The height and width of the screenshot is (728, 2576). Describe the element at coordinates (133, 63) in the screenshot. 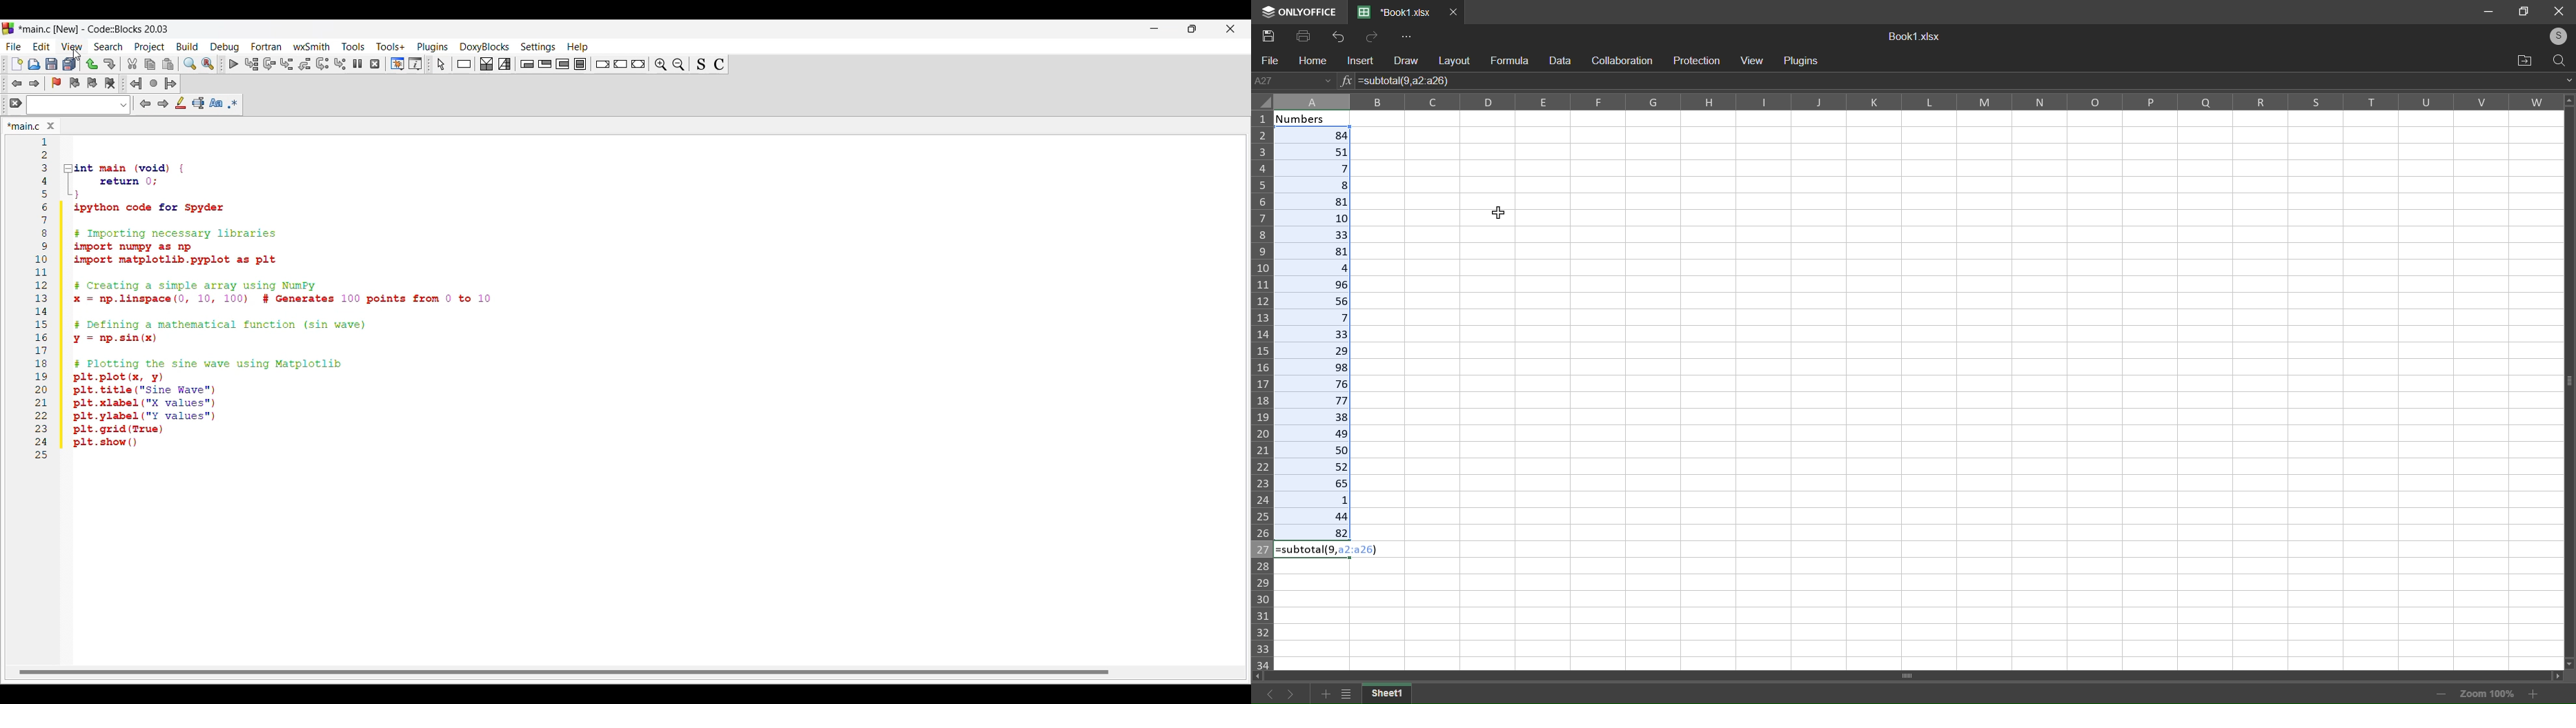

I see `Cut` at that location.